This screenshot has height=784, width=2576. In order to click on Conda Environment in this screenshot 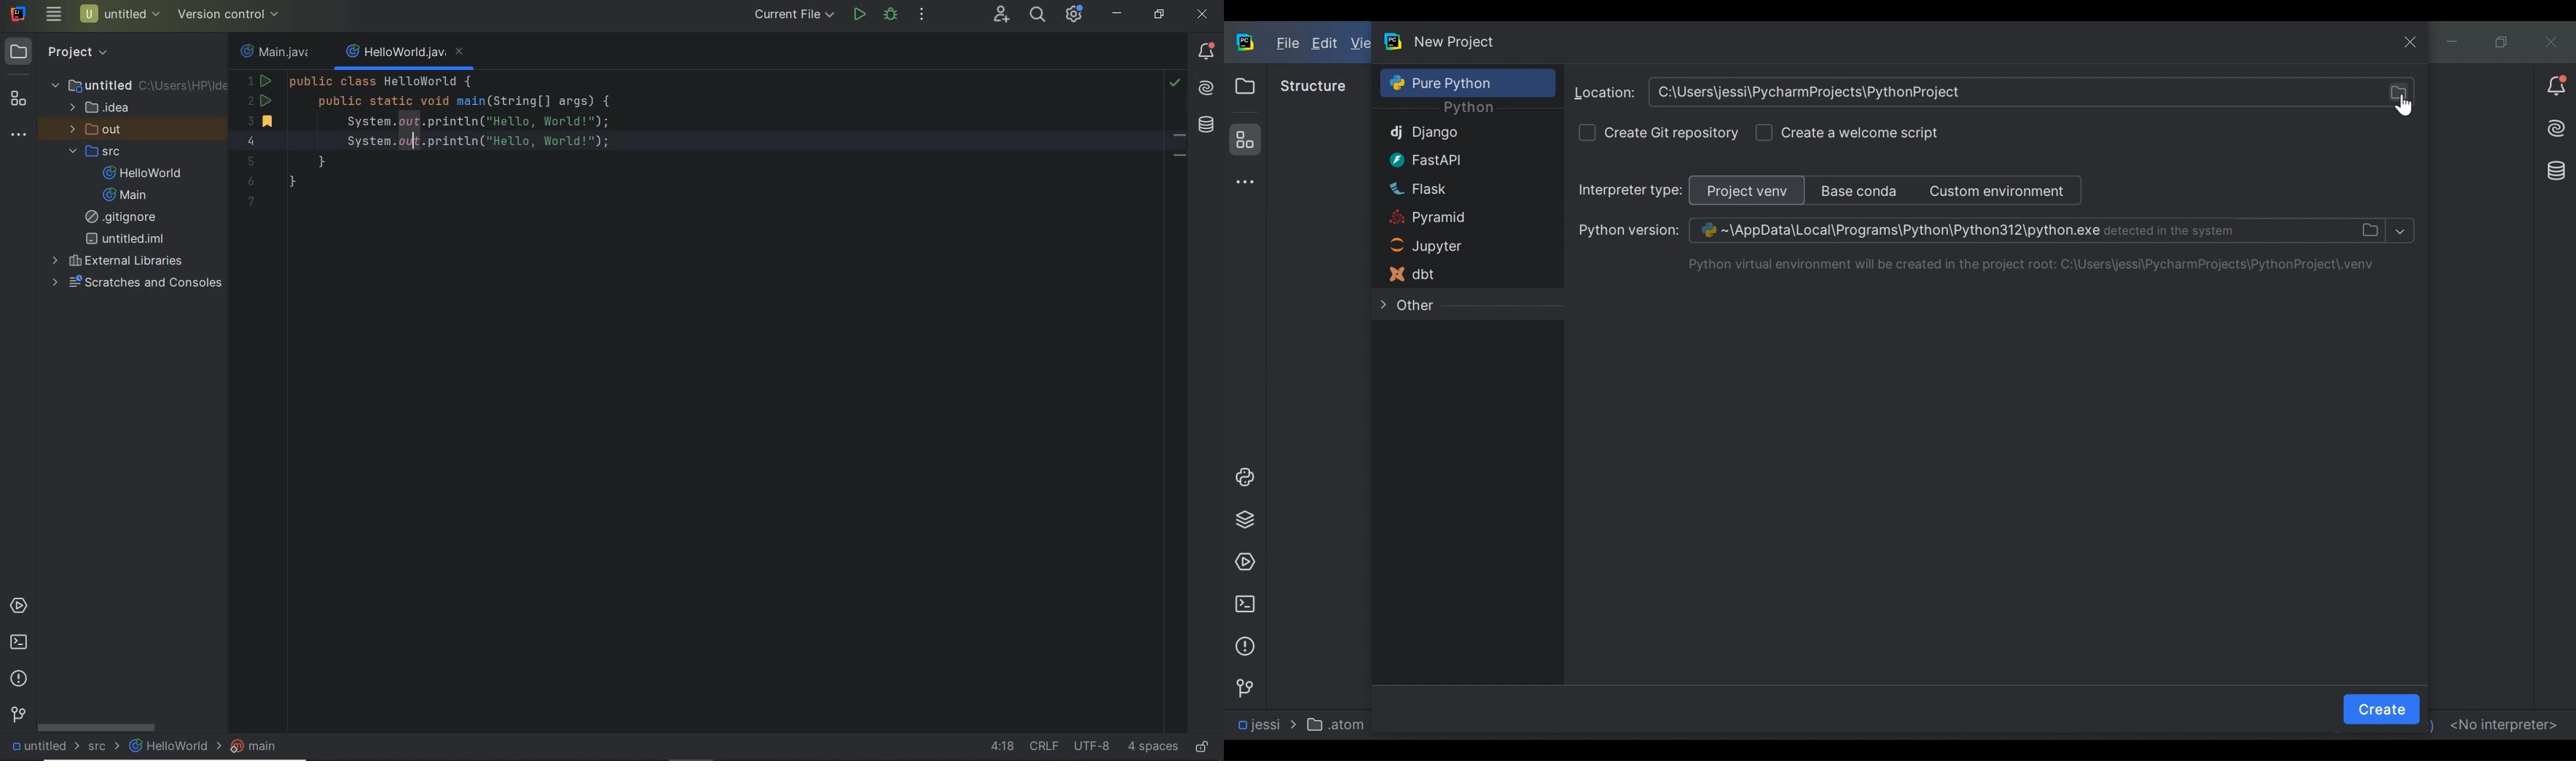, I will do `click(2001, 190)`.